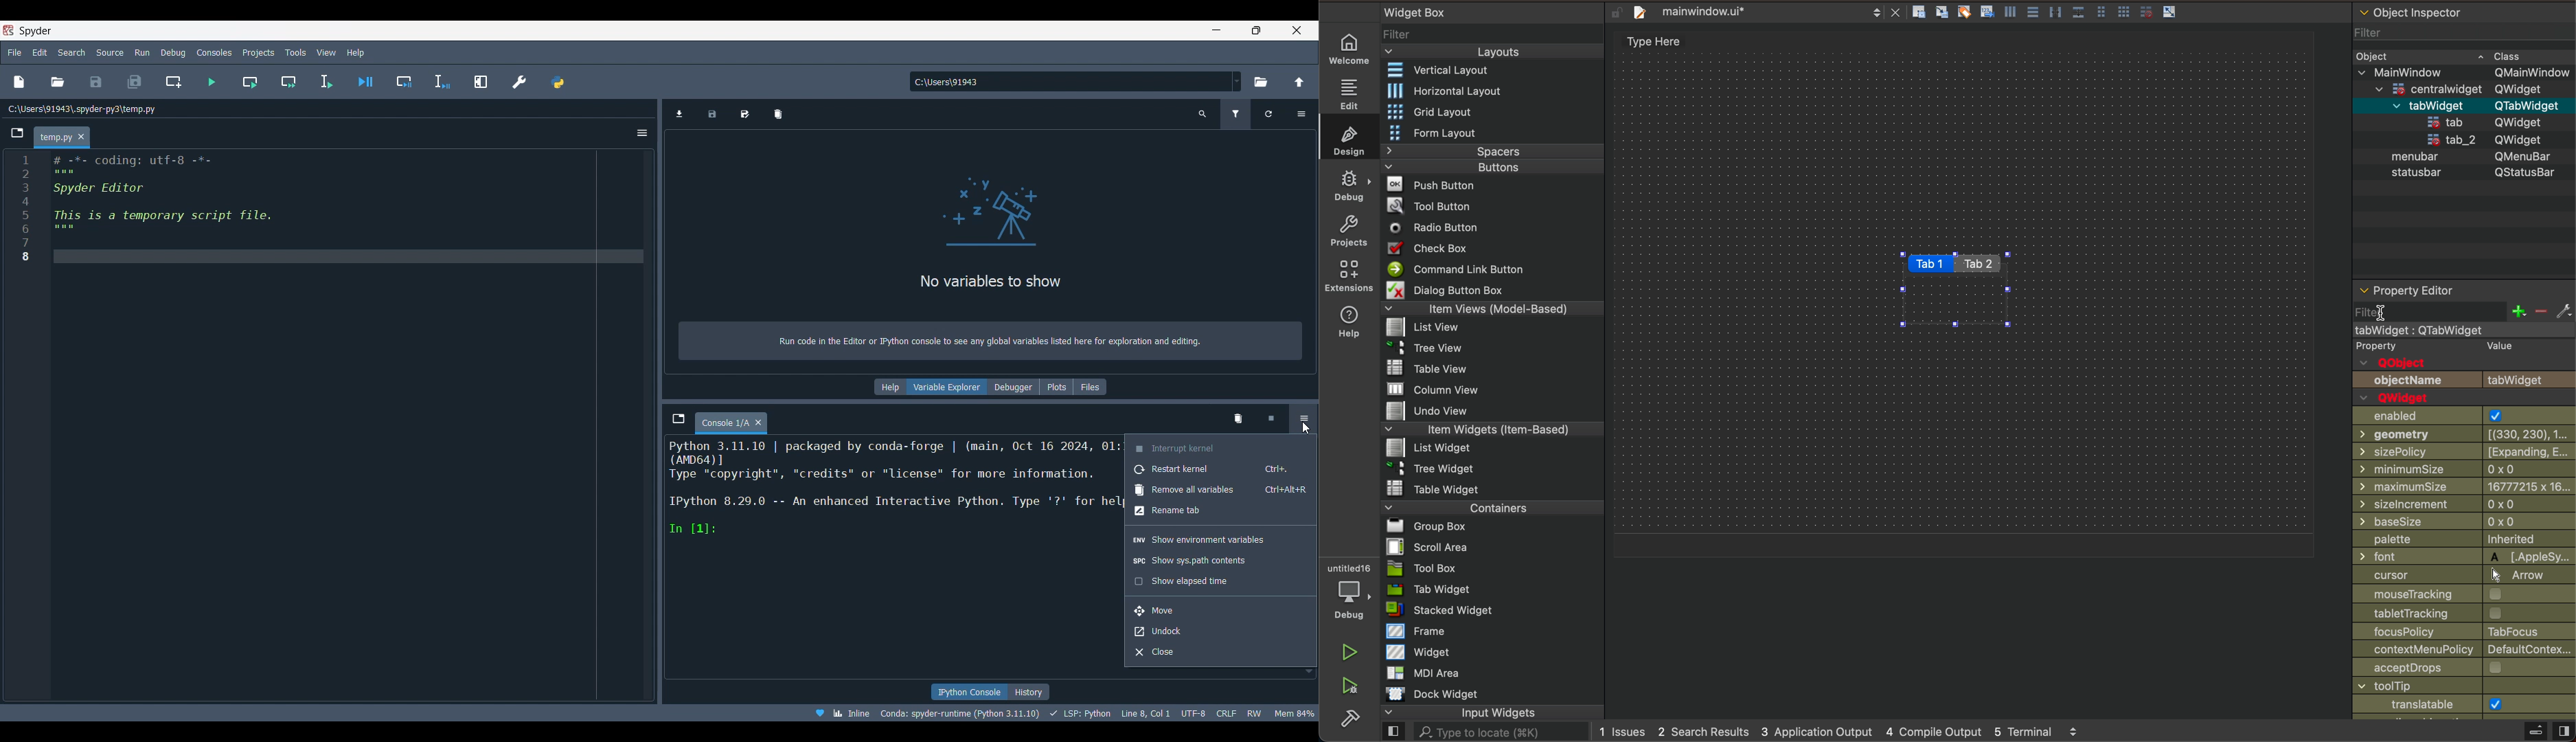 The width and height of the screenshot is (2576, 756). What do you see at coordinates (1339, 651) in the screenshot?
I see `run` at bounding box center [1339, 651].